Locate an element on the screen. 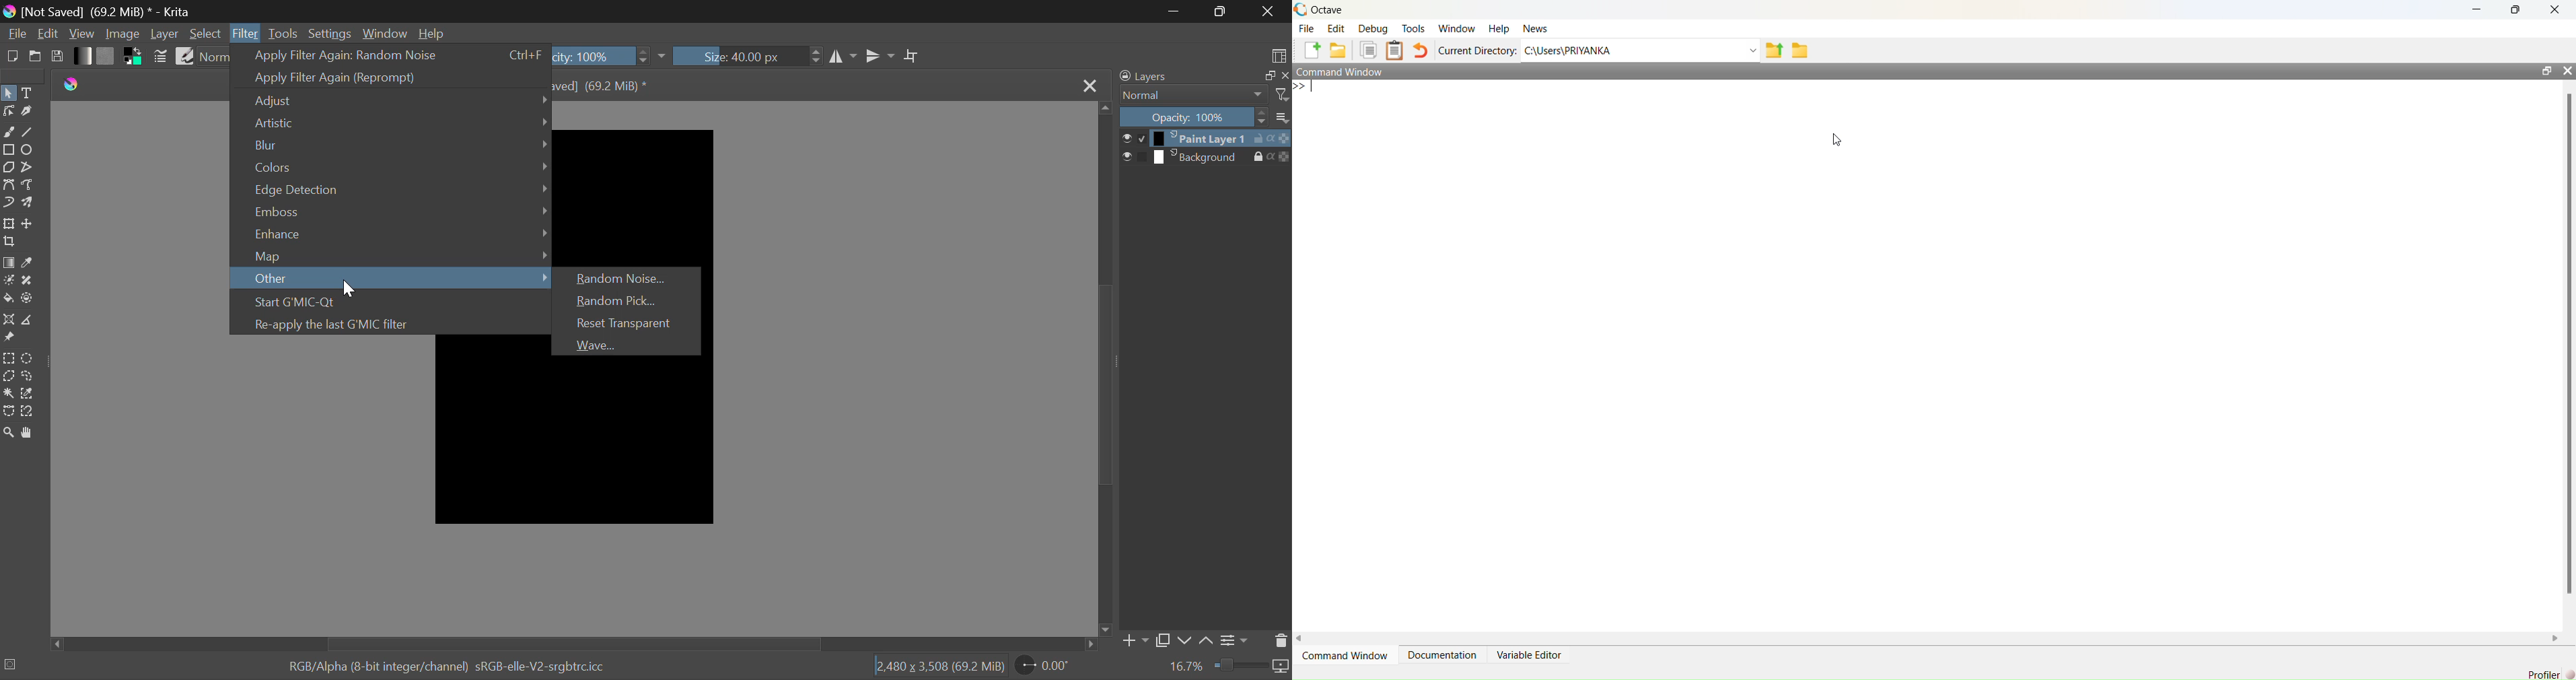 Image resolution: width=2576 pixels, height=700 pixels. Other is located at coordinates (391, 278).